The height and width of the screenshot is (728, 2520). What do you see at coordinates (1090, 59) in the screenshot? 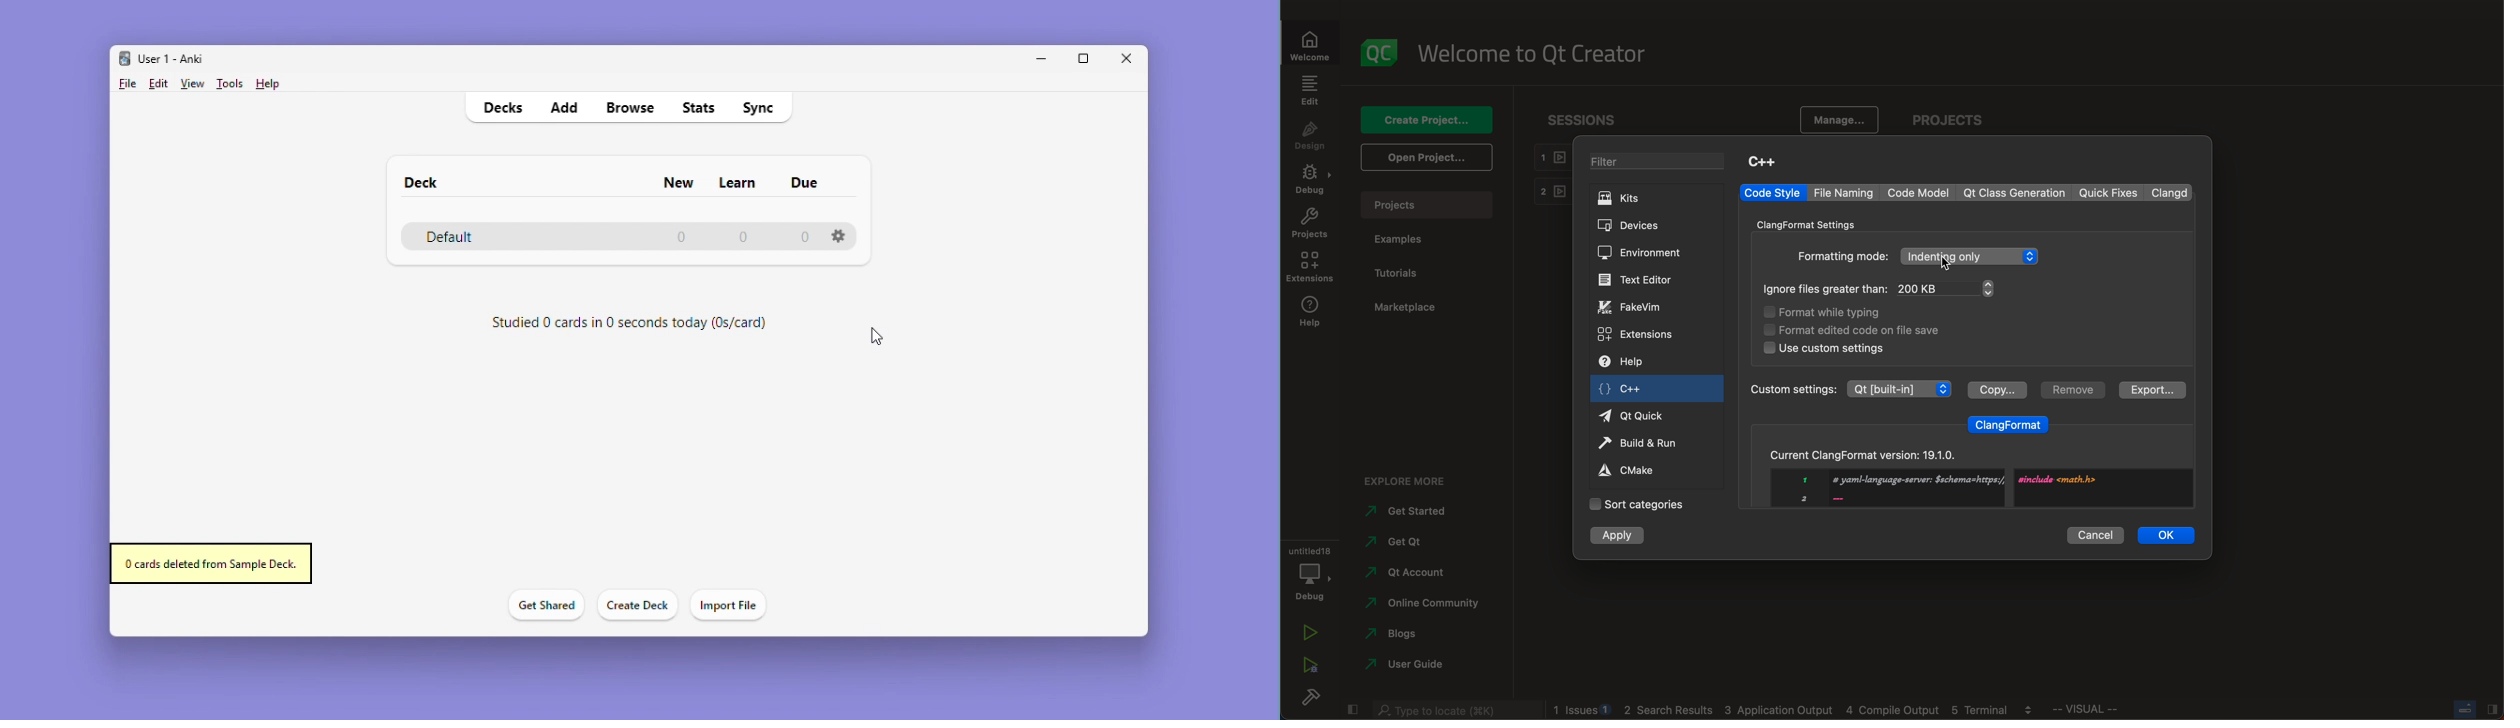
I see `Maximize` at bounding box center [1090, 59].